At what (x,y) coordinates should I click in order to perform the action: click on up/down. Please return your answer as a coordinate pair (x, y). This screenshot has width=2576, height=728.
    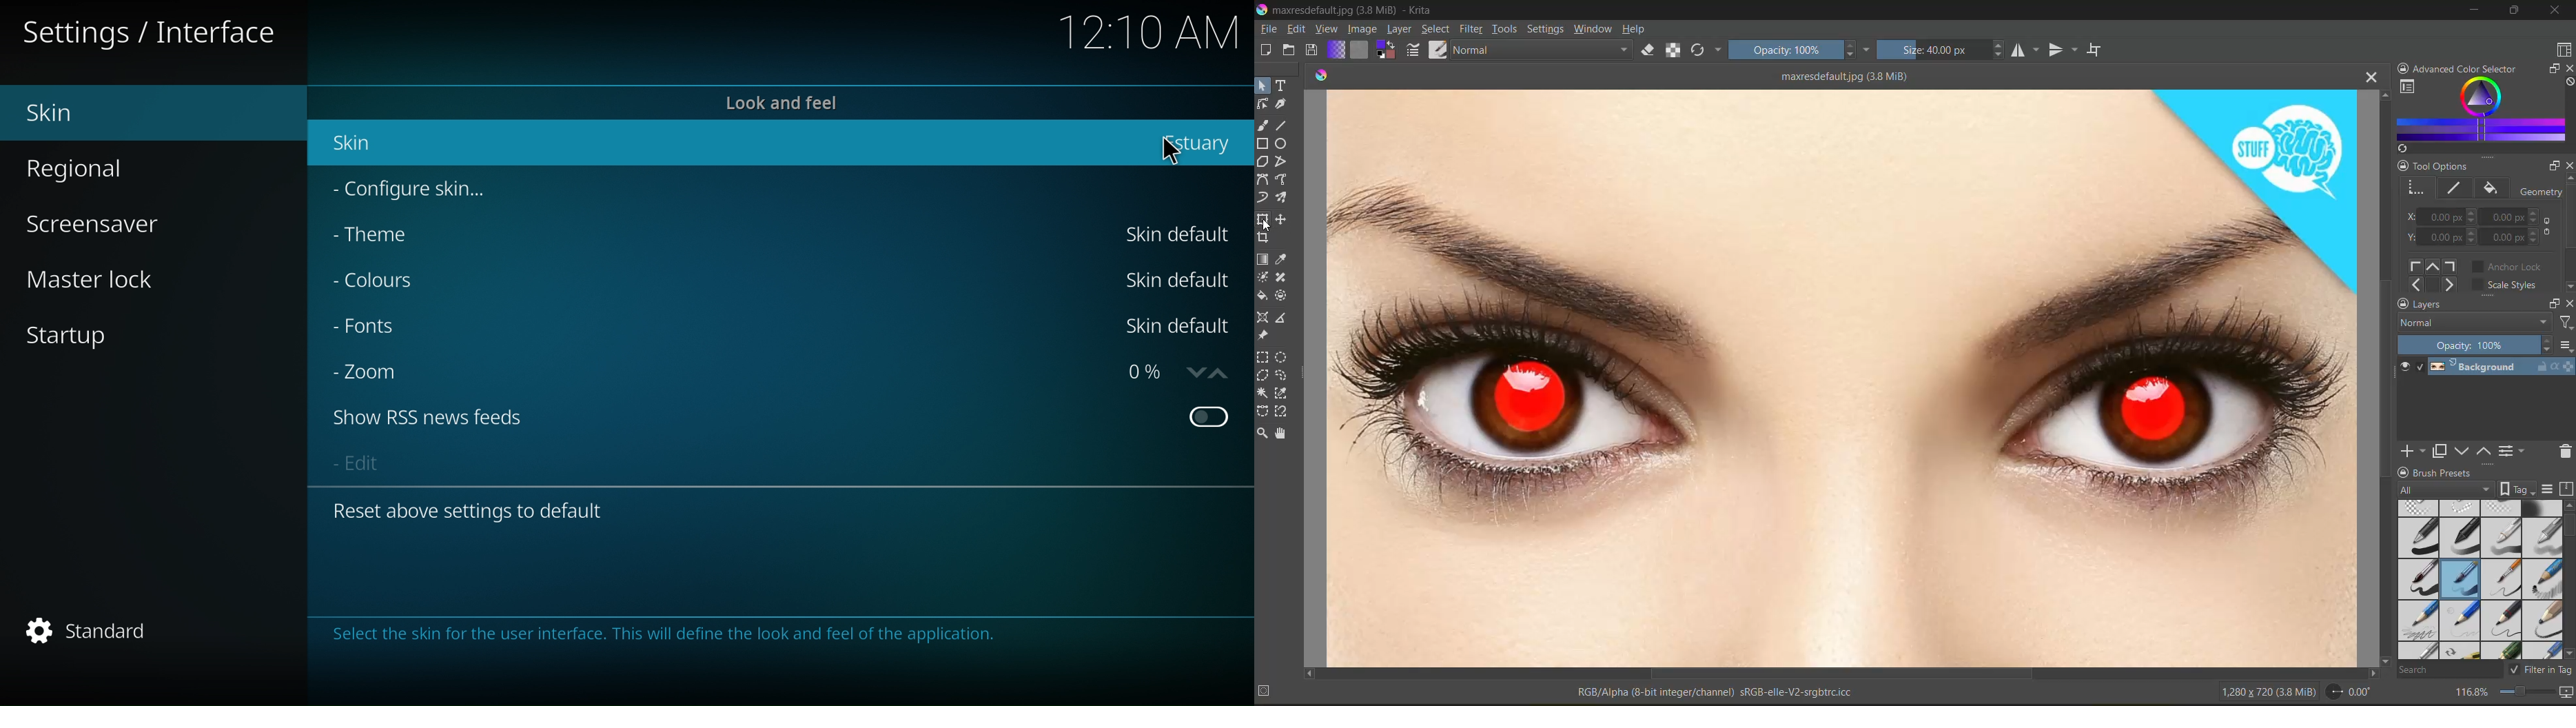
    Looking at the image, I should click on (1211, 374).